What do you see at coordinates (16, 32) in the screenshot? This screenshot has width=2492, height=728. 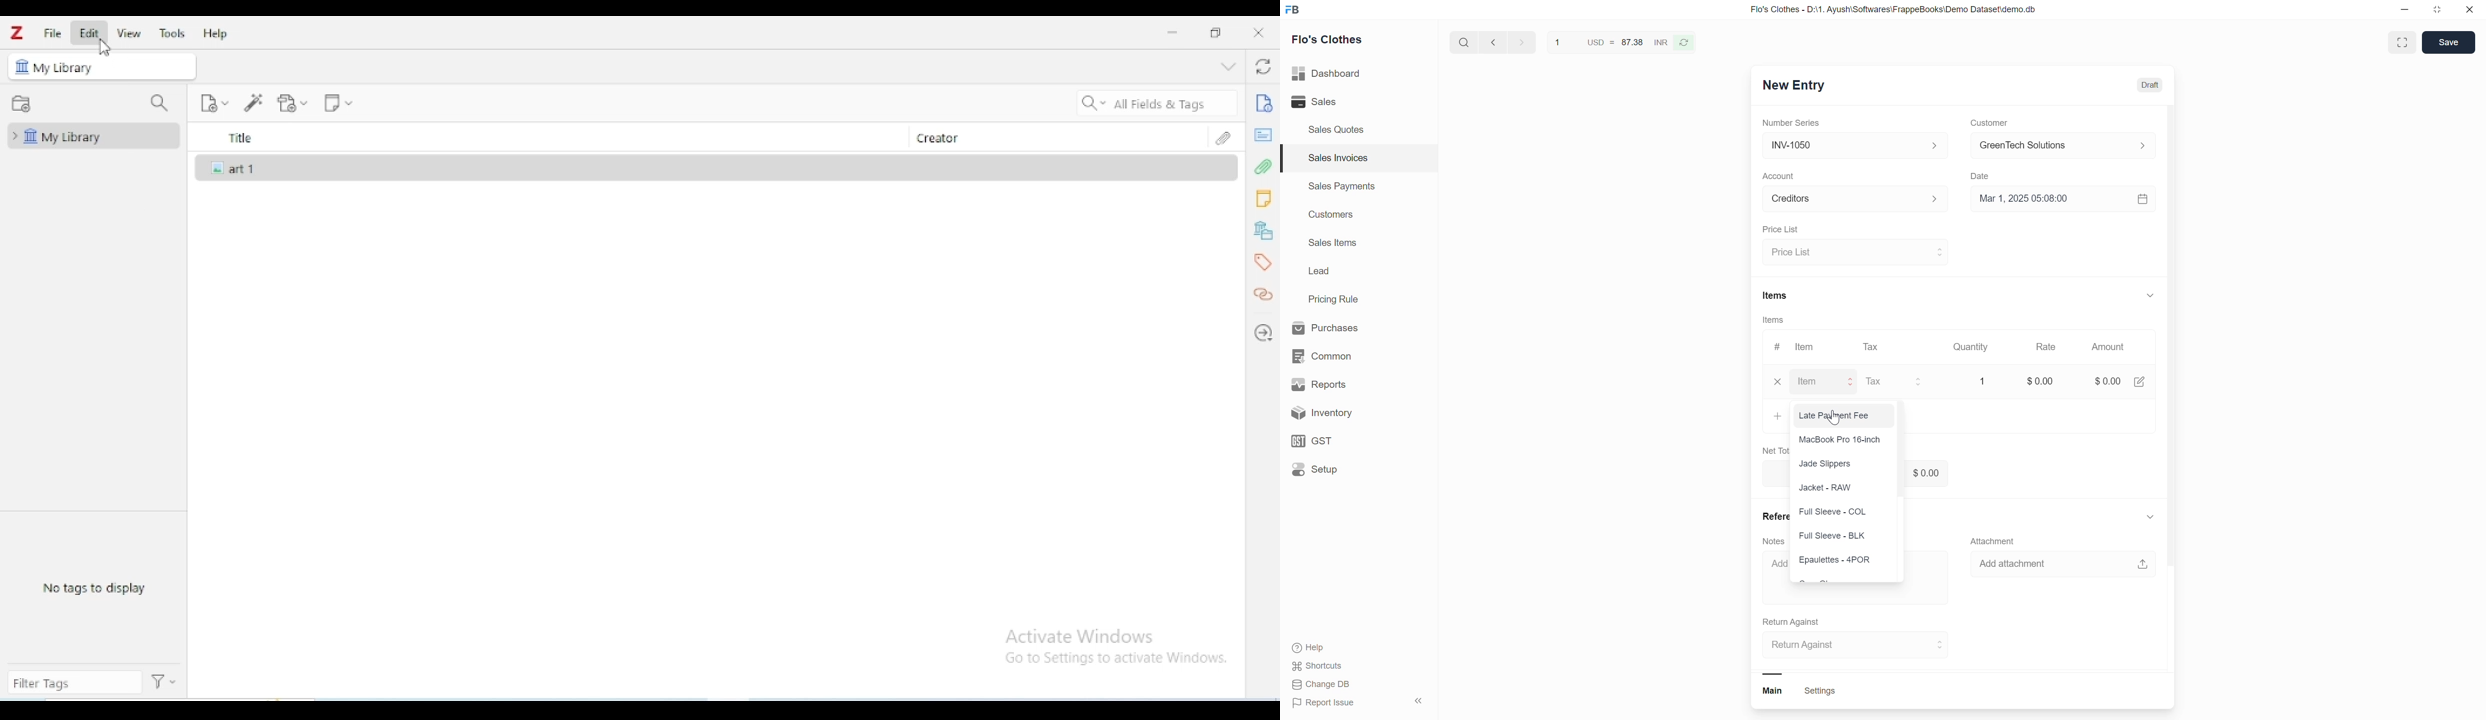 I see `logo` at bounding box center [16, 32].